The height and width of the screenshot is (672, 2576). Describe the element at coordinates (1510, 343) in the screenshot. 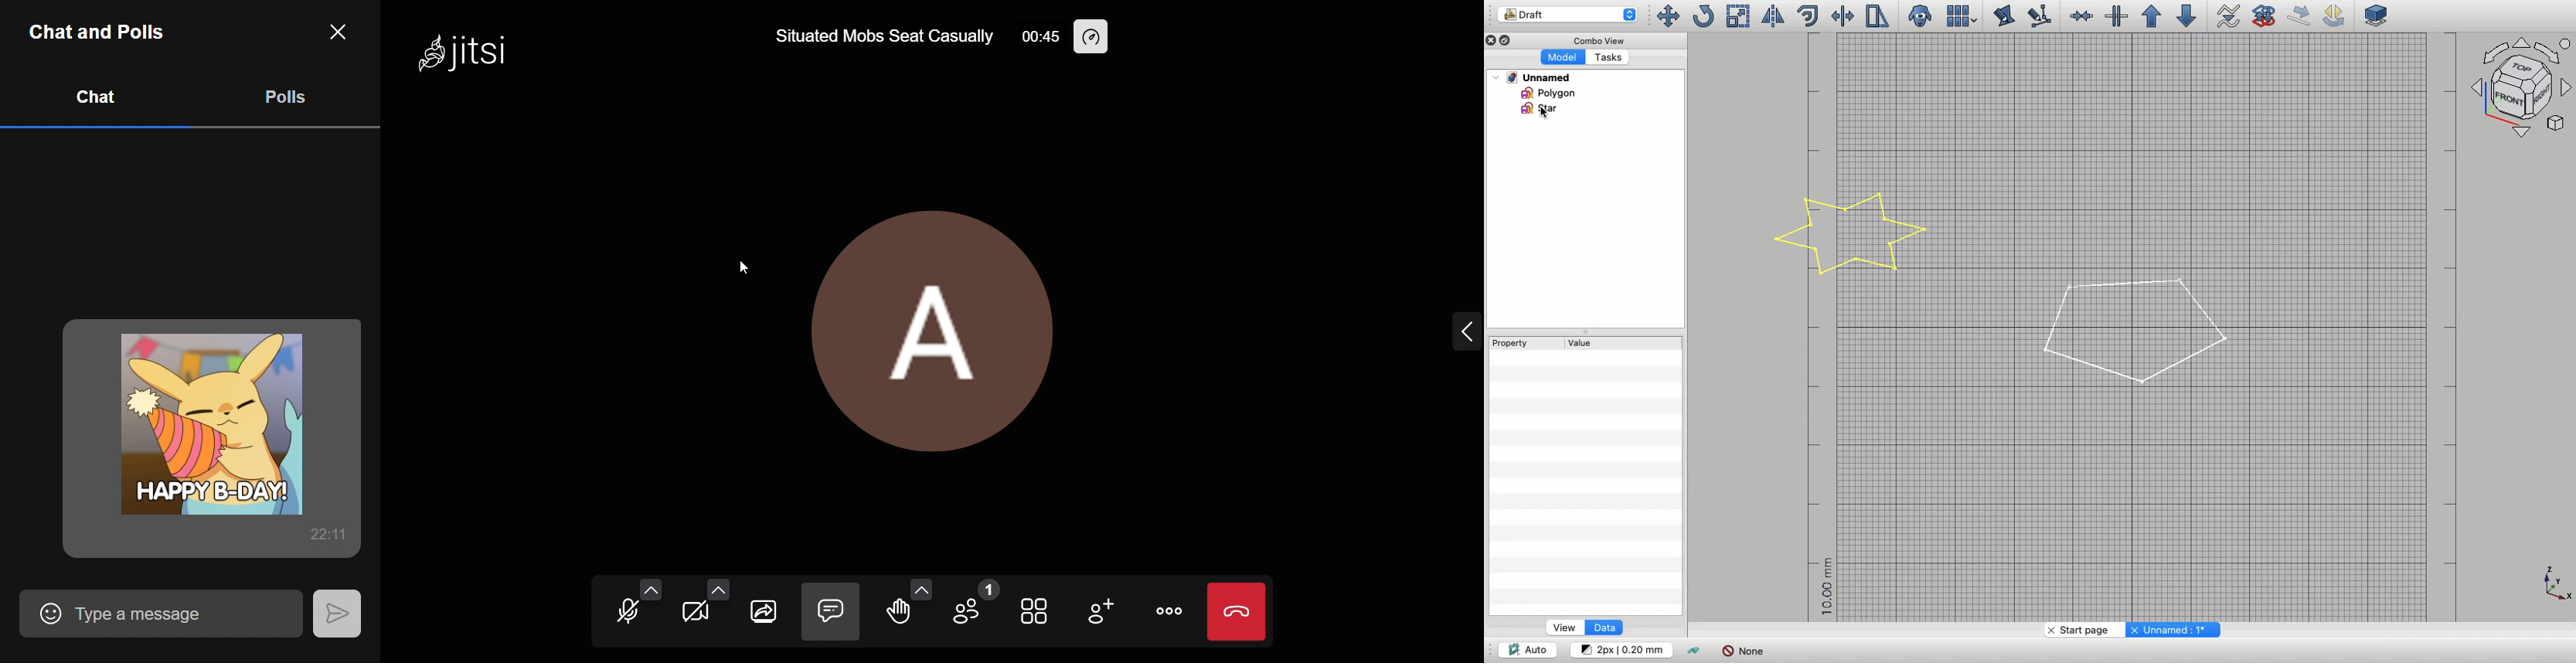

I see `Property` at that location.